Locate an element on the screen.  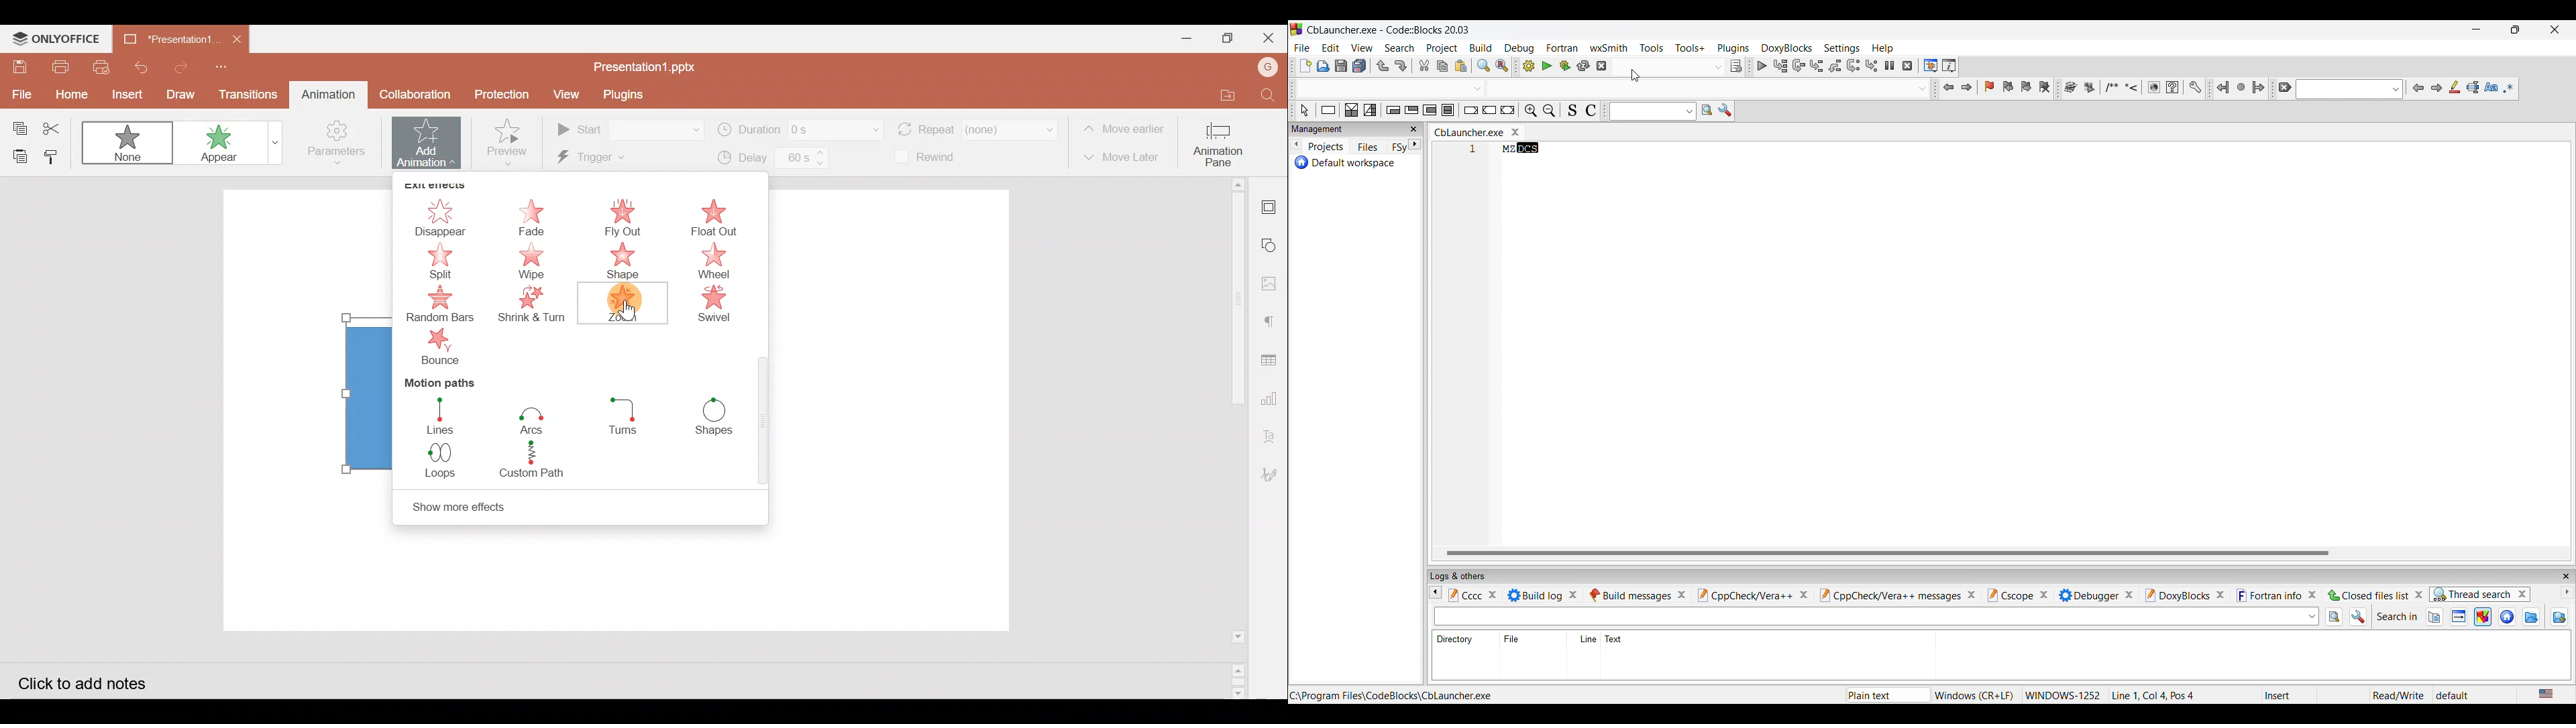
None is located at coordinates (129, 138).